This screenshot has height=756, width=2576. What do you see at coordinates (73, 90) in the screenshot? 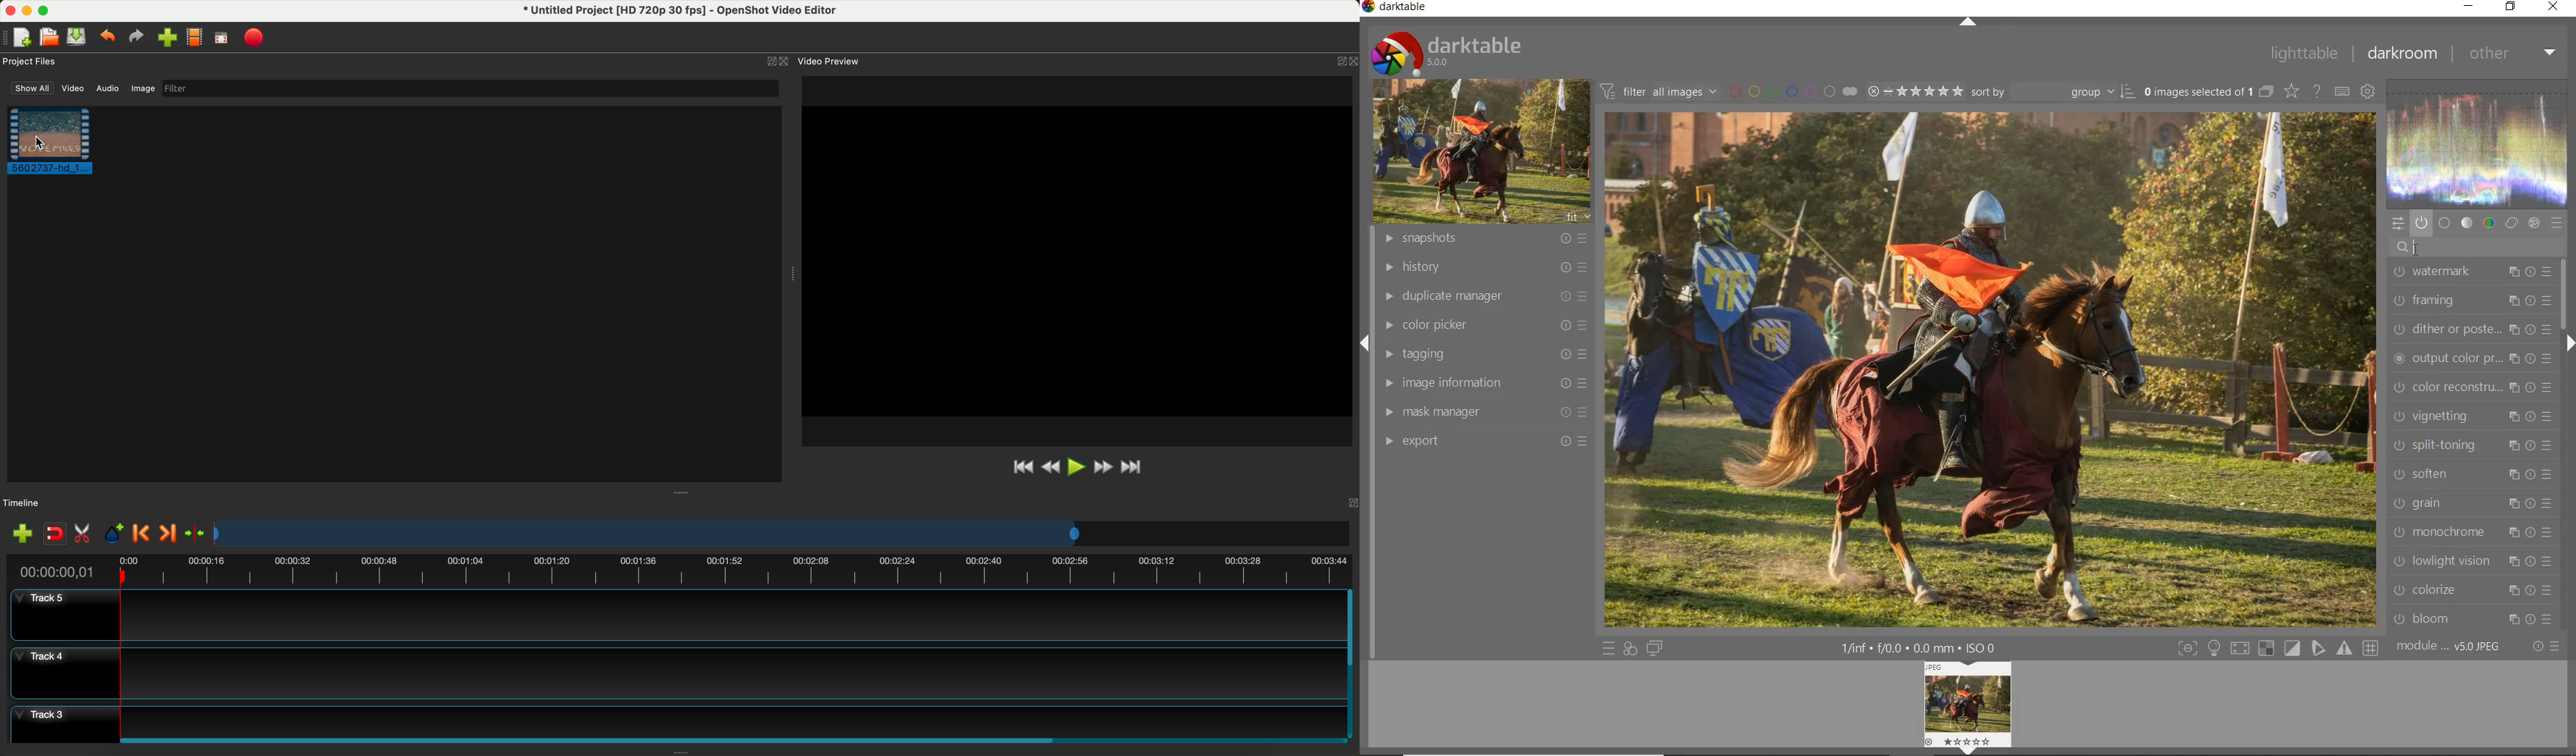
I see `video` at bounding box center [73, 90].